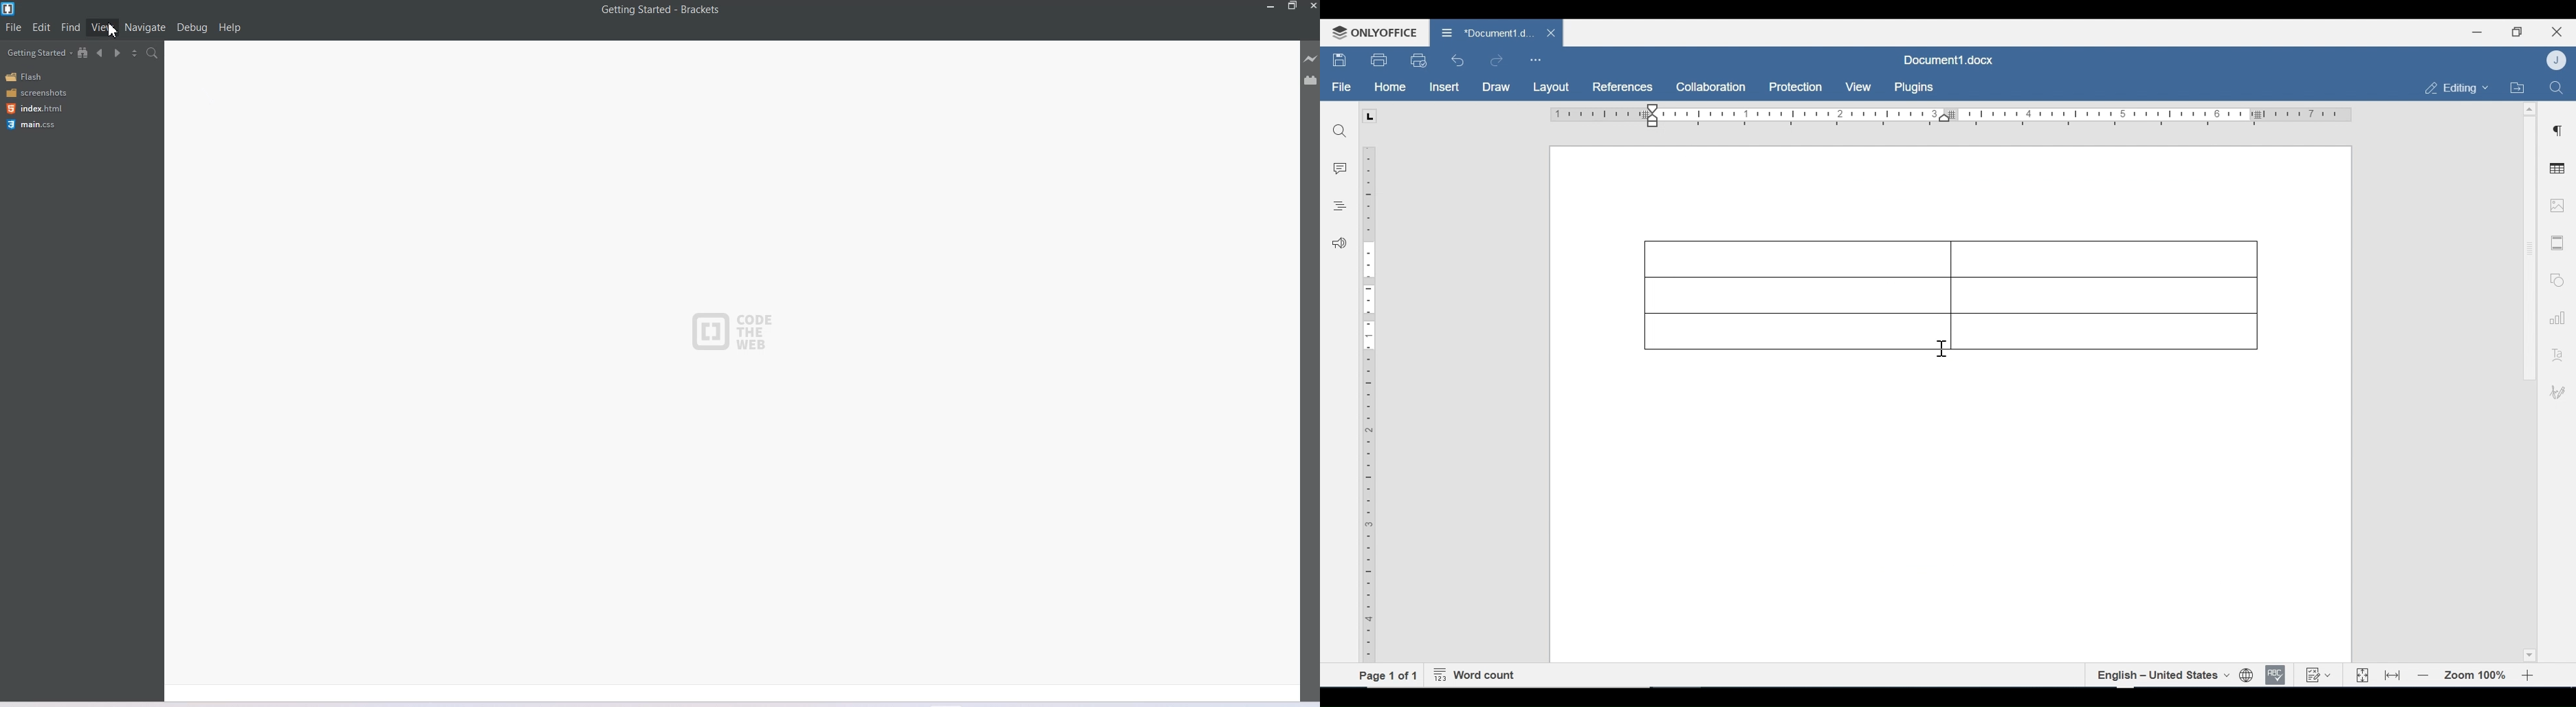 The height and width of the screenshot is (728, 2576). What do you see at coordinates (1311, 80) in the screenshot?
I see `Extension Manager` at bounding box center [1311, 80].